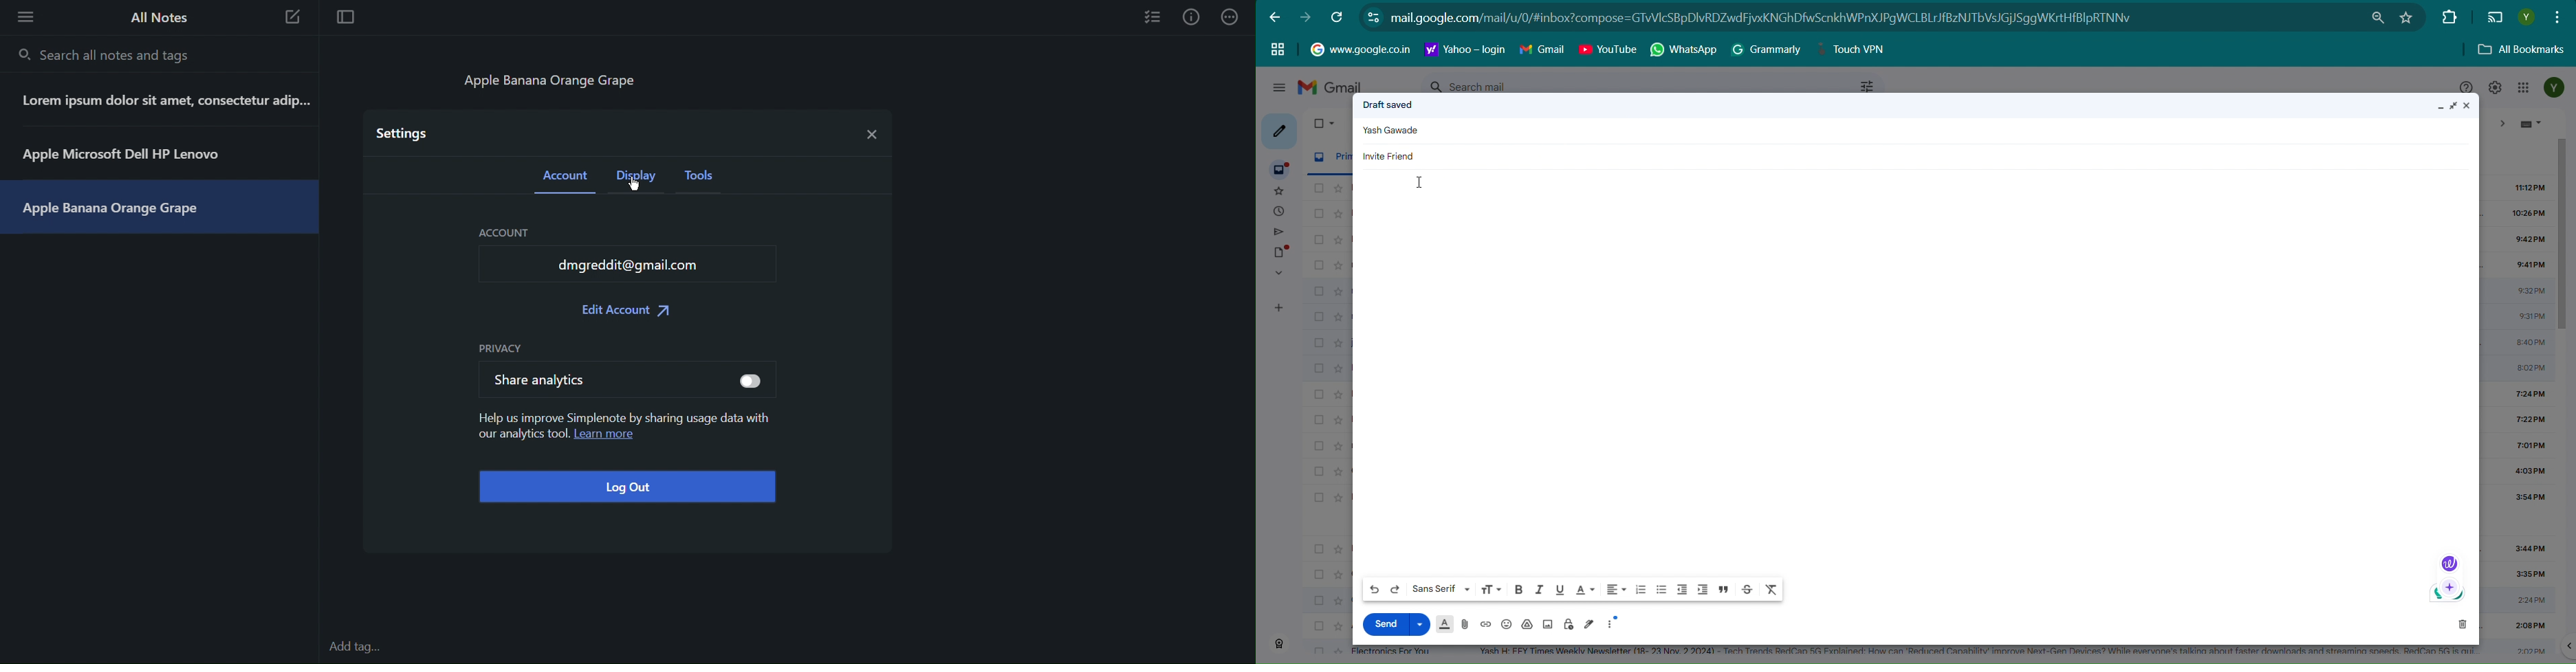 Image resolution: width=2576 pixels, height=672 pixels. I want to click on Undo, so click(1375, 590).